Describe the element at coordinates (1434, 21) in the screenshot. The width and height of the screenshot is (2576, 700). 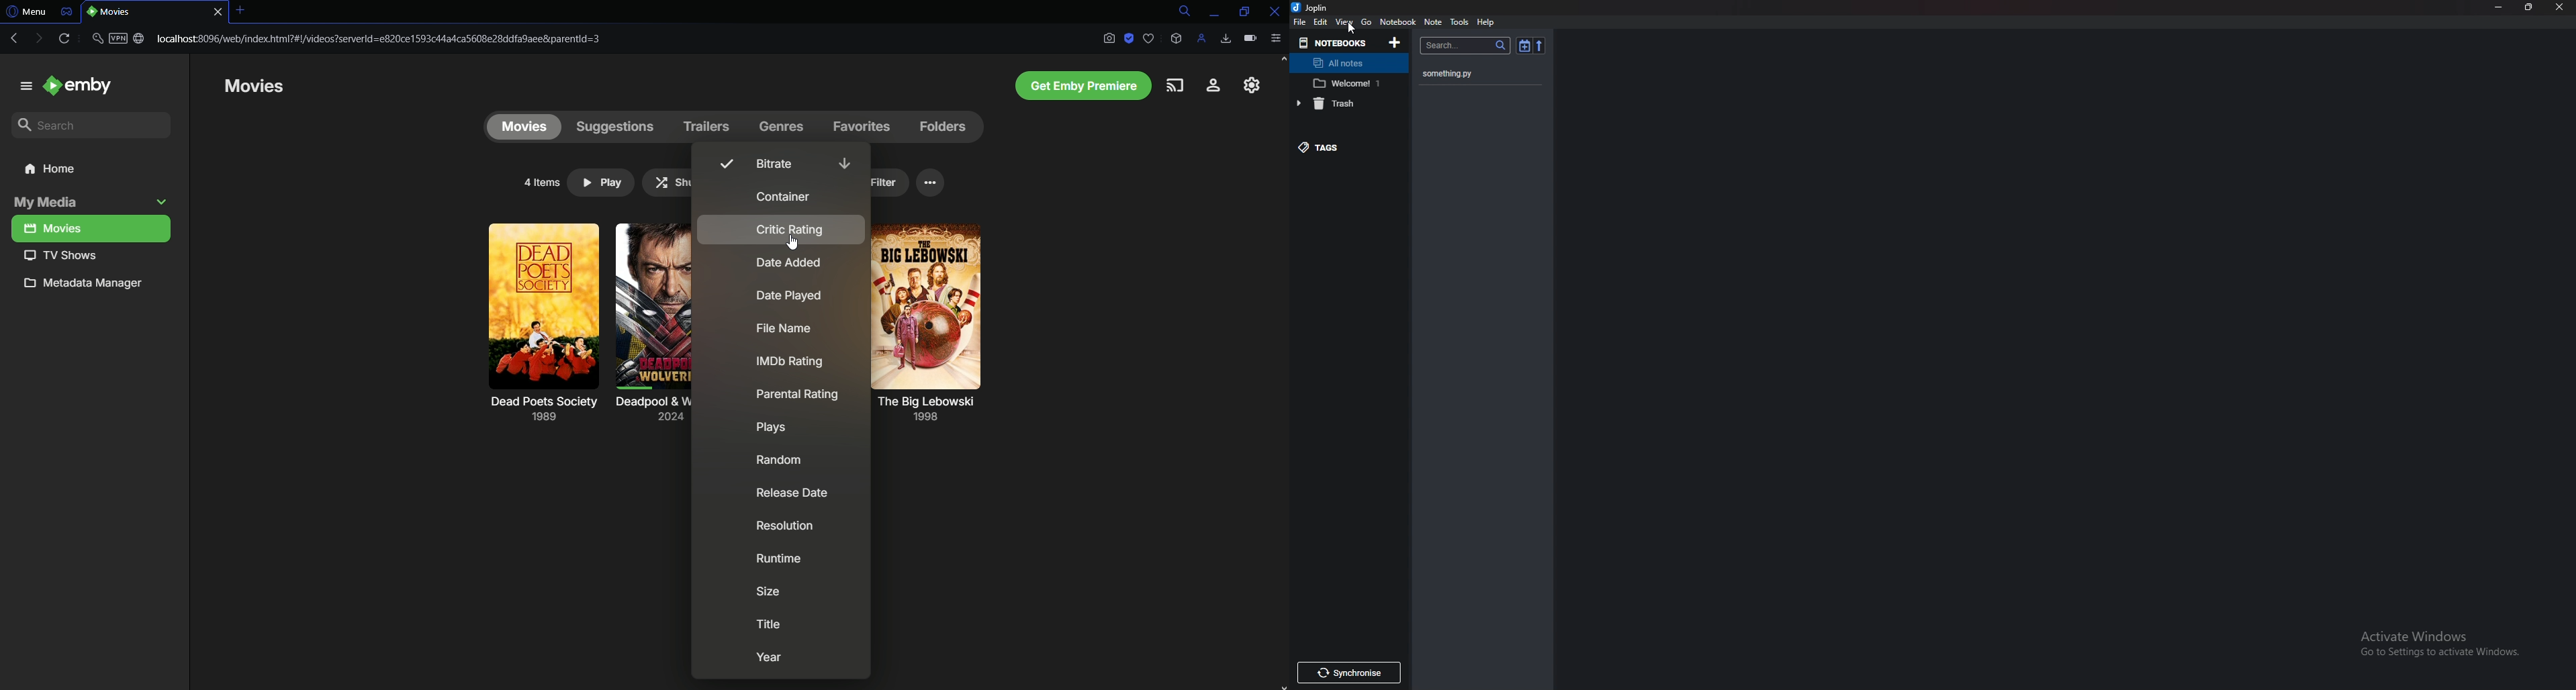
I see `Note` at that location.